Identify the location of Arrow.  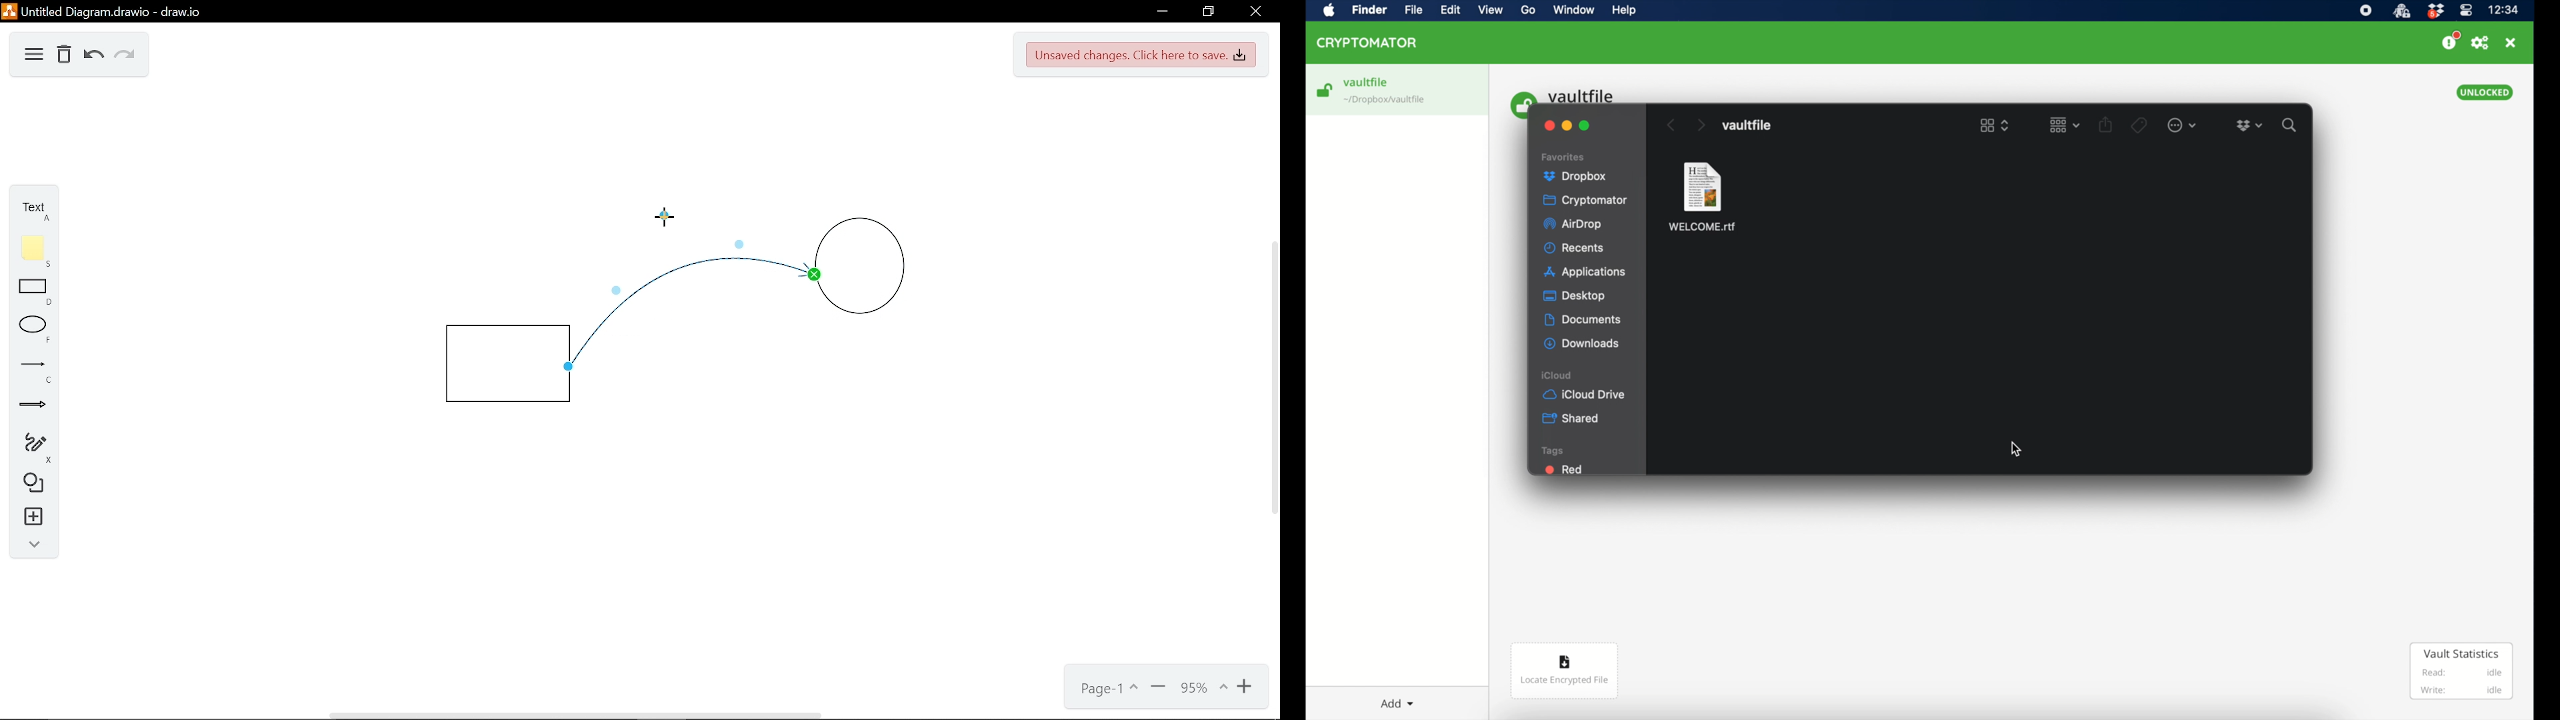
(28, 407).